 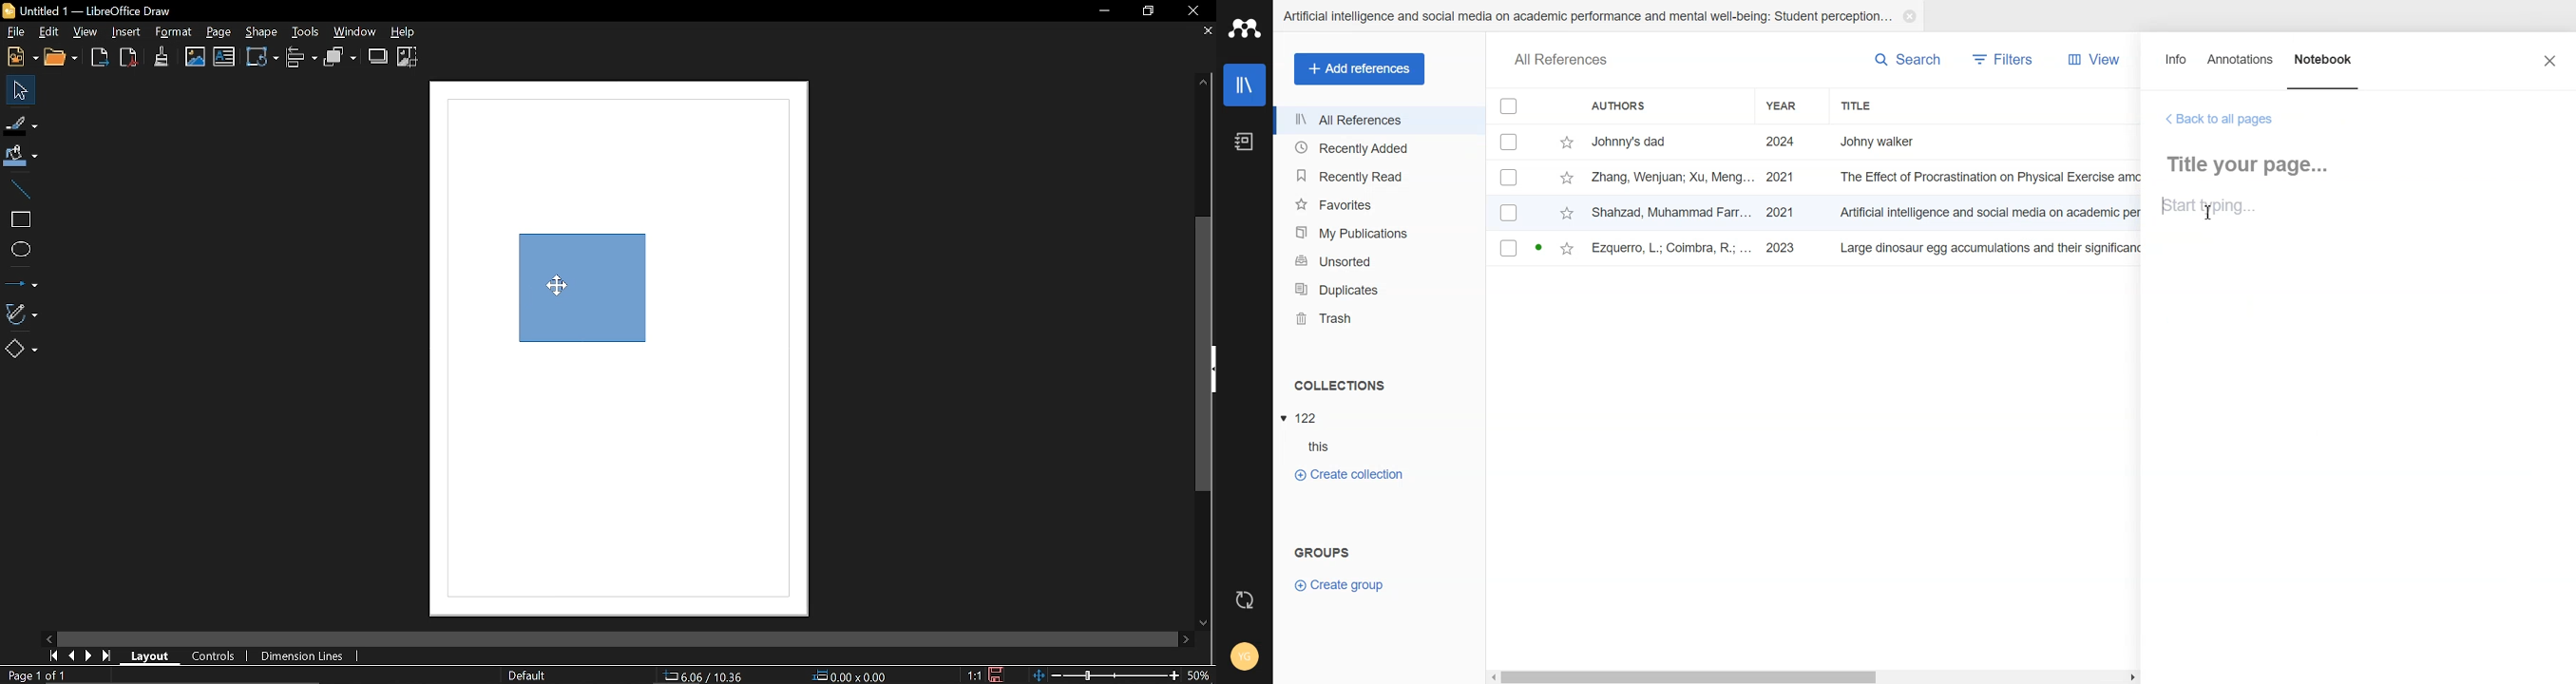 I want to click on Export, so click(x=99, y=59).